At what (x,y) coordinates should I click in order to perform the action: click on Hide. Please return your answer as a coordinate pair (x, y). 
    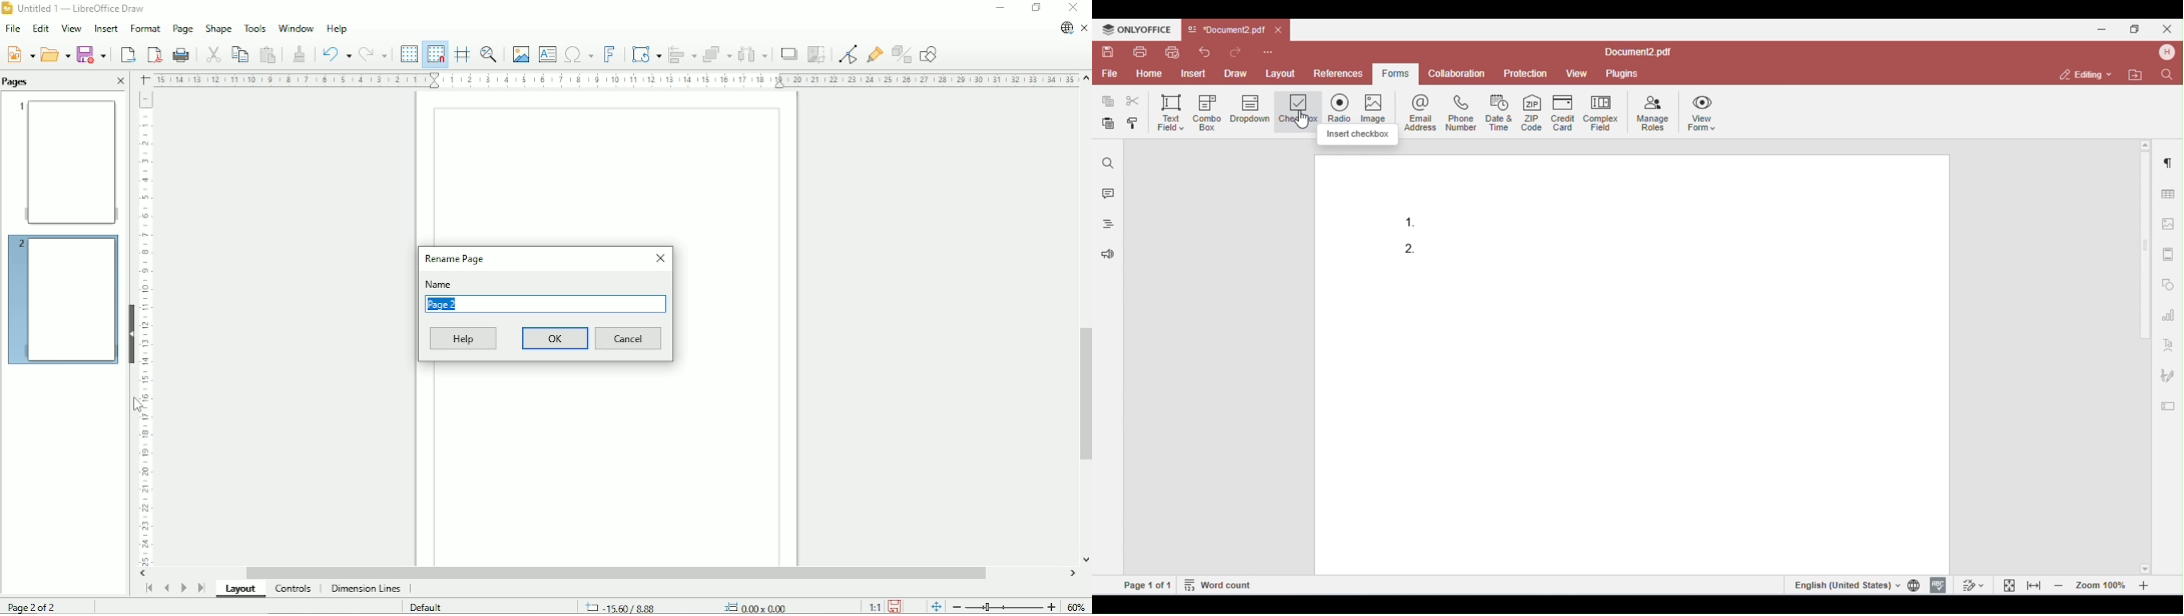
    Looking at the image, I should click on (132, 332).